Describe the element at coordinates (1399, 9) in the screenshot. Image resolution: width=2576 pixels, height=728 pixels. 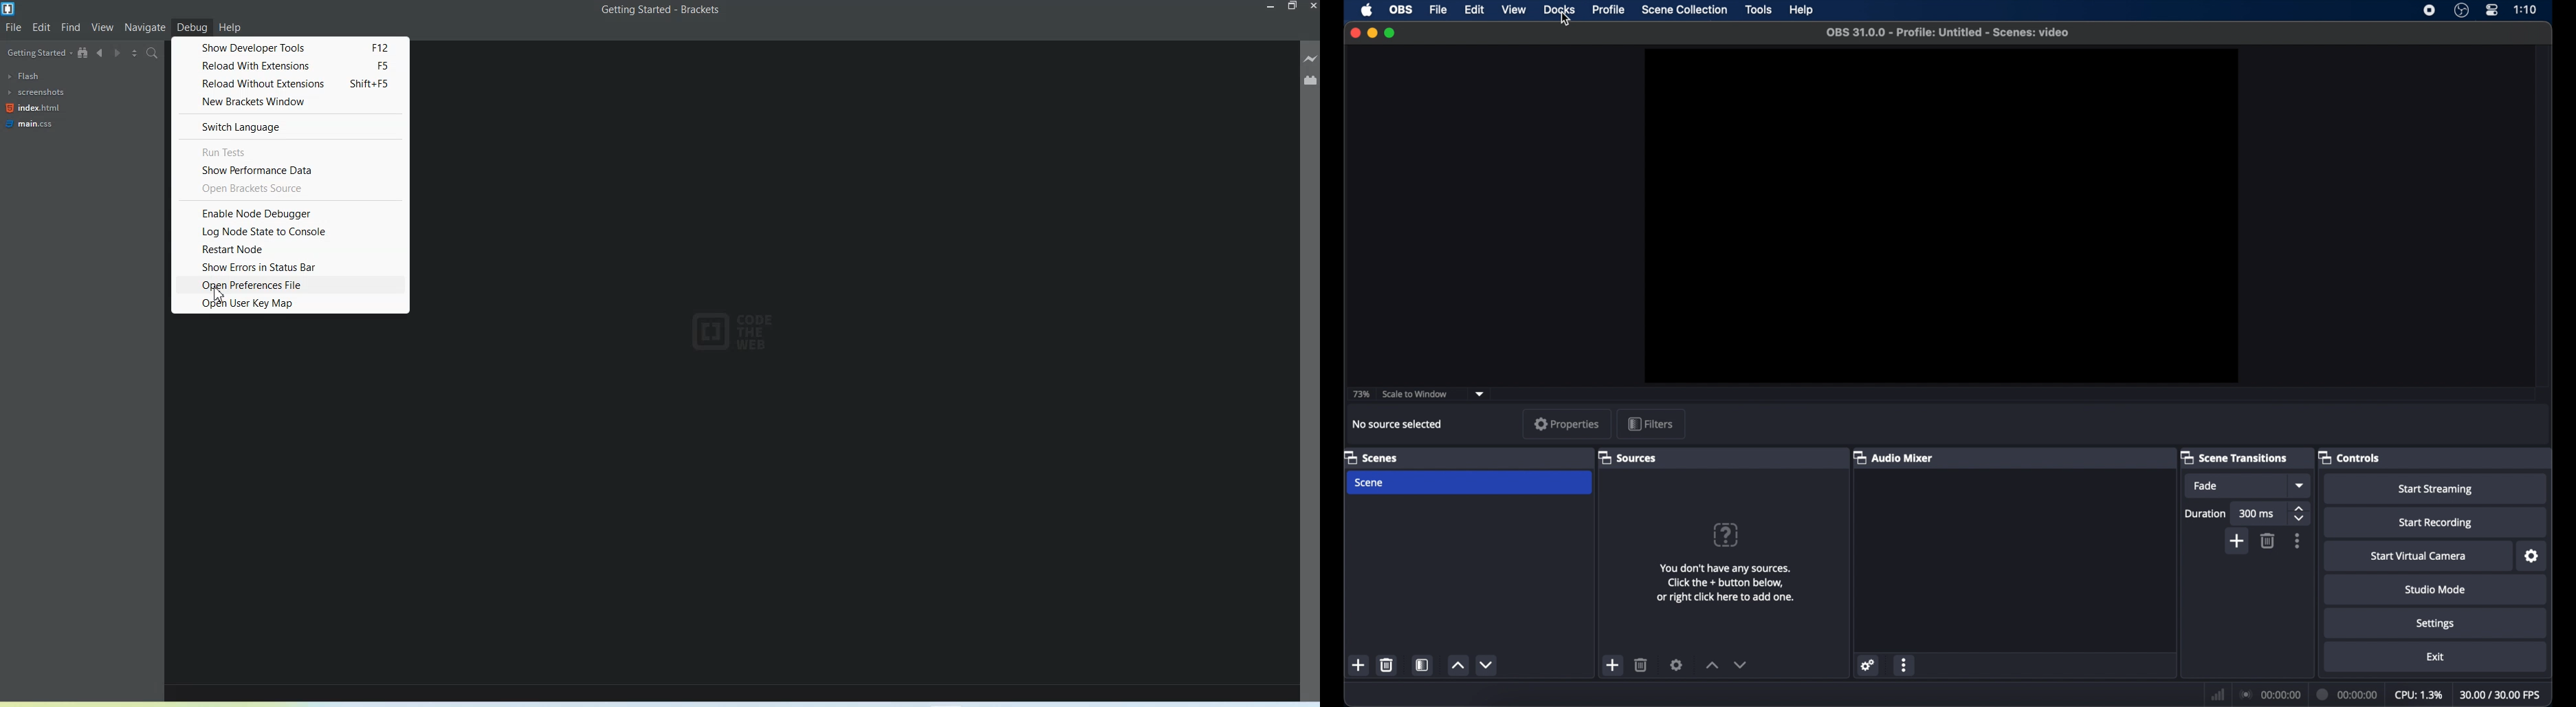
I see `obs` at that location.